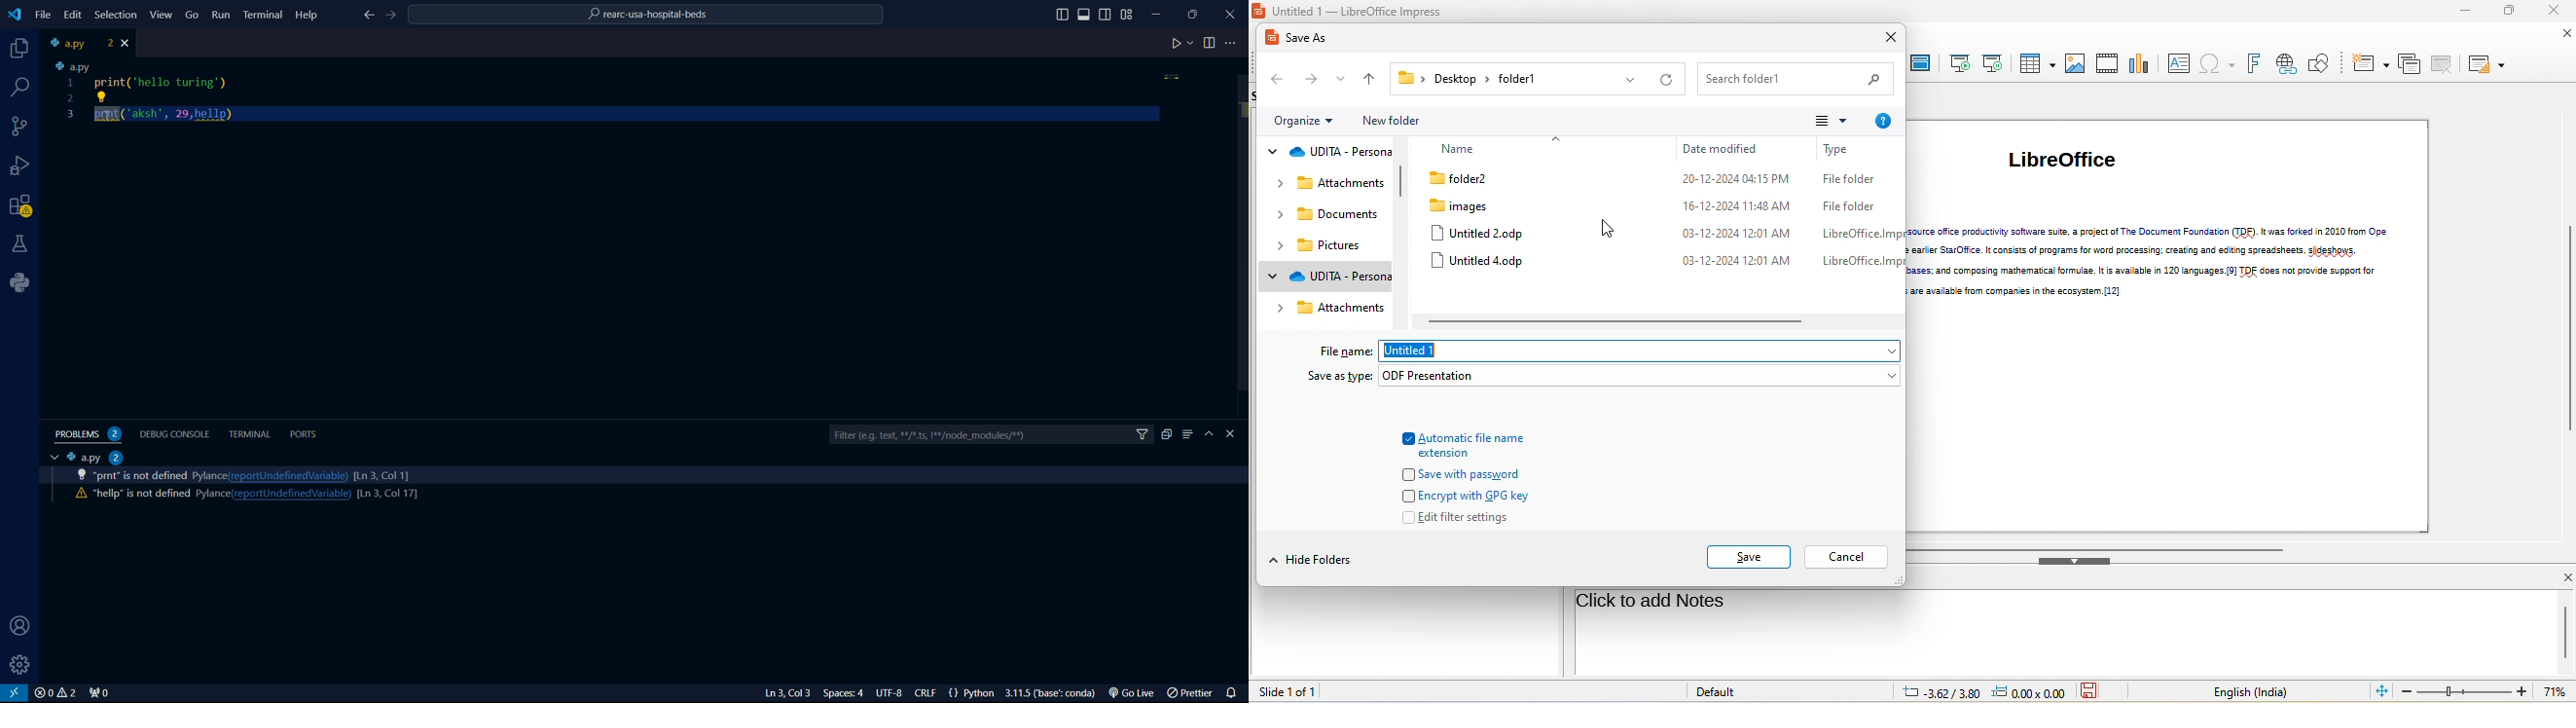 The width and height of the screenshot is (2576, 728). Describe the element at coordinates (2076, 561) in the screenshot. I see `hide bottom sidebar` at that location.